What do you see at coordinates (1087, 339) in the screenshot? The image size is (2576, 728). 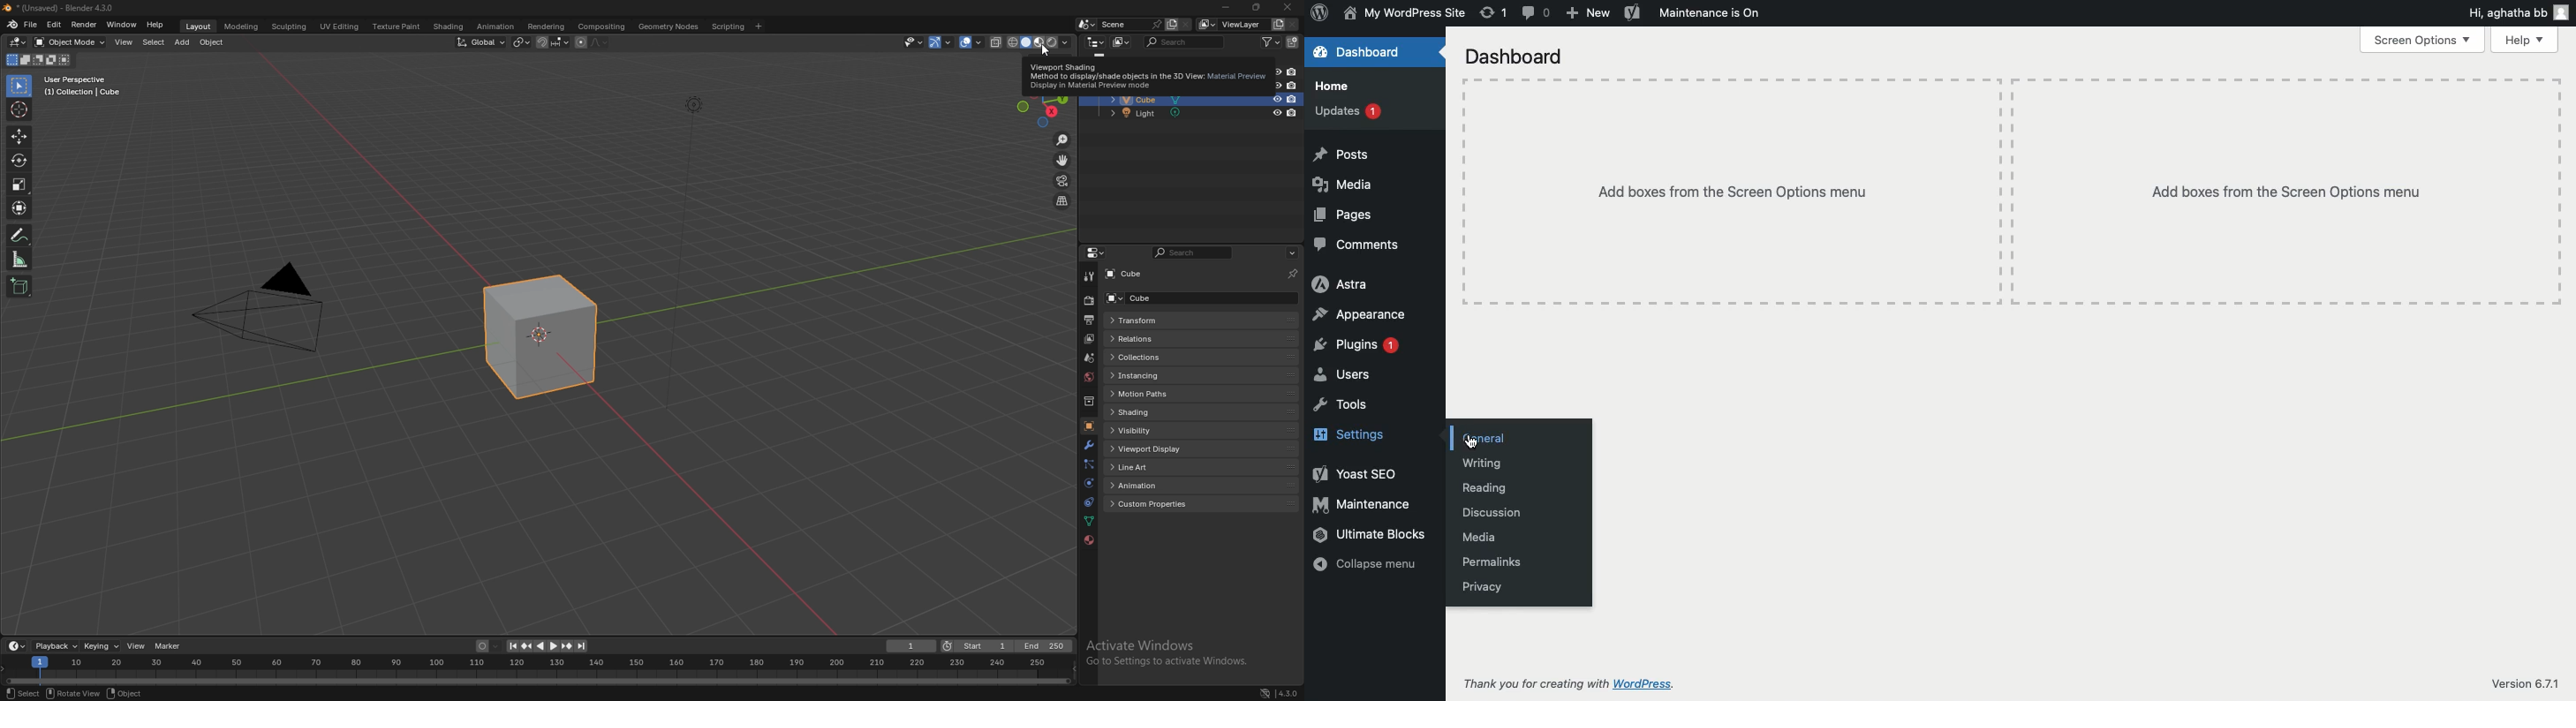 I see `view layer` at bounding box center [1087, 339].